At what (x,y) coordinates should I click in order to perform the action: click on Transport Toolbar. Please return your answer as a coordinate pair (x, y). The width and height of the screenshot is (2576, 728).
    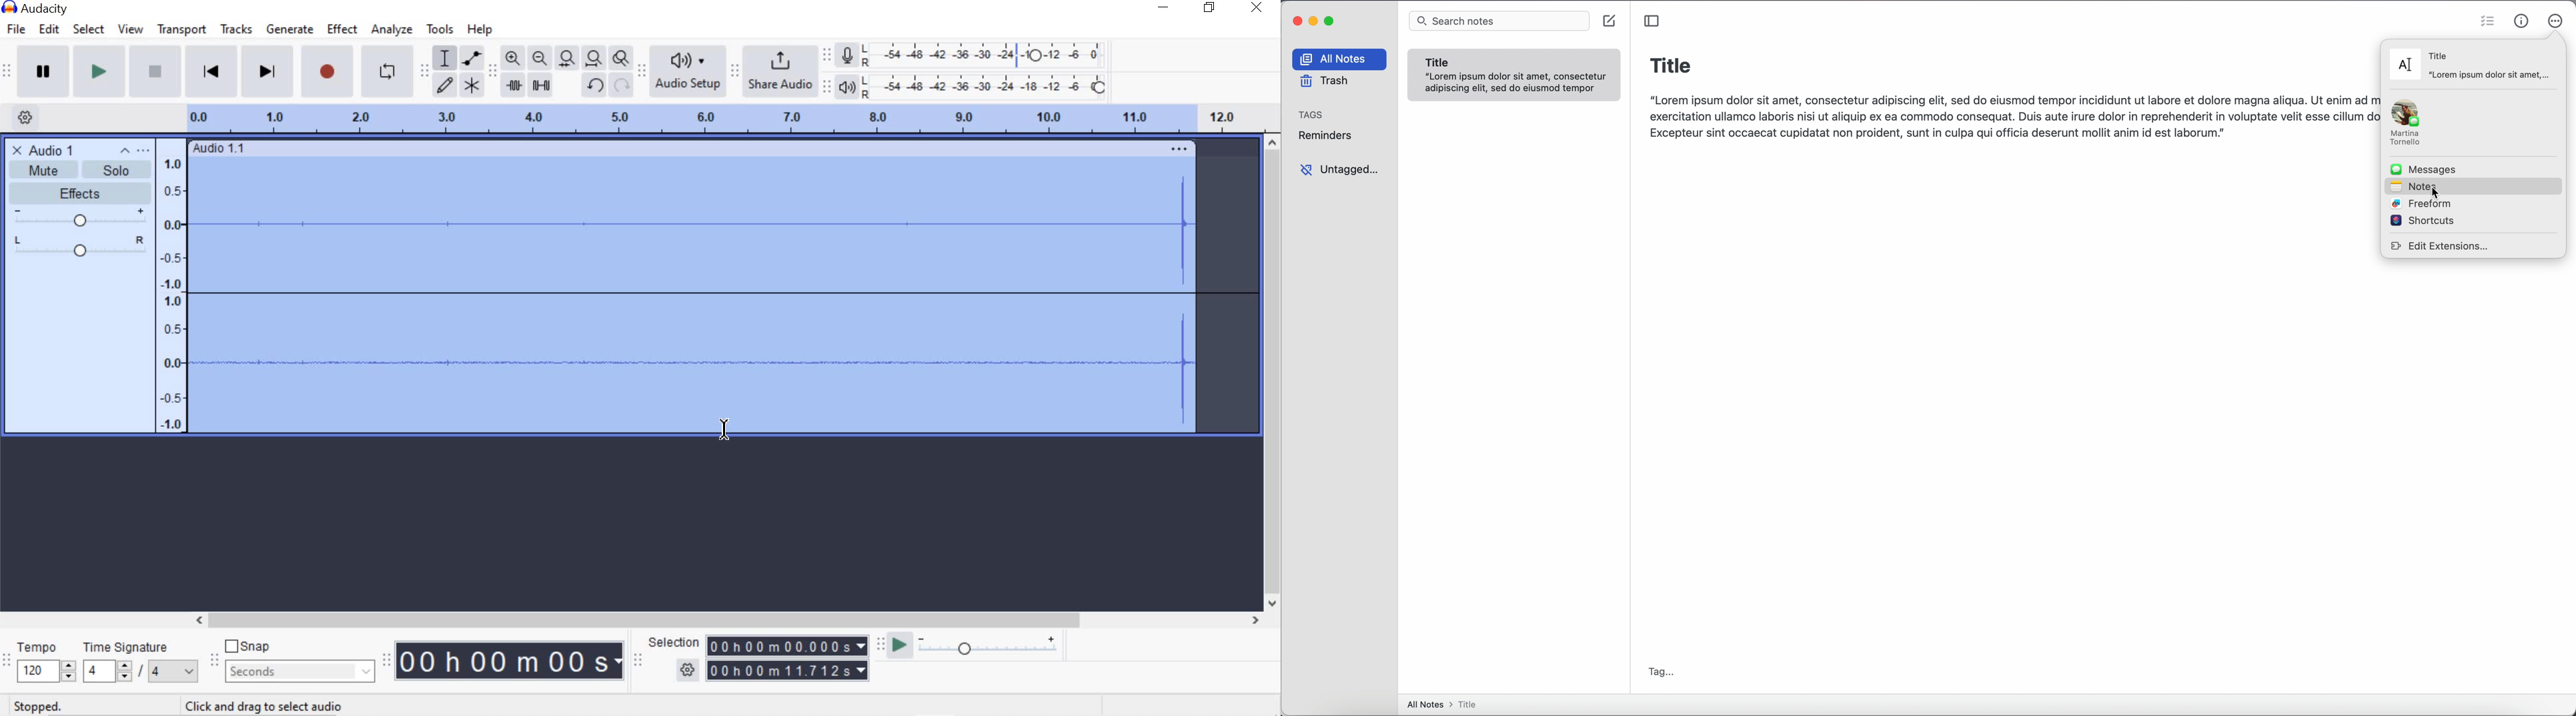
    Looking at the image, I should click on (9, 72).